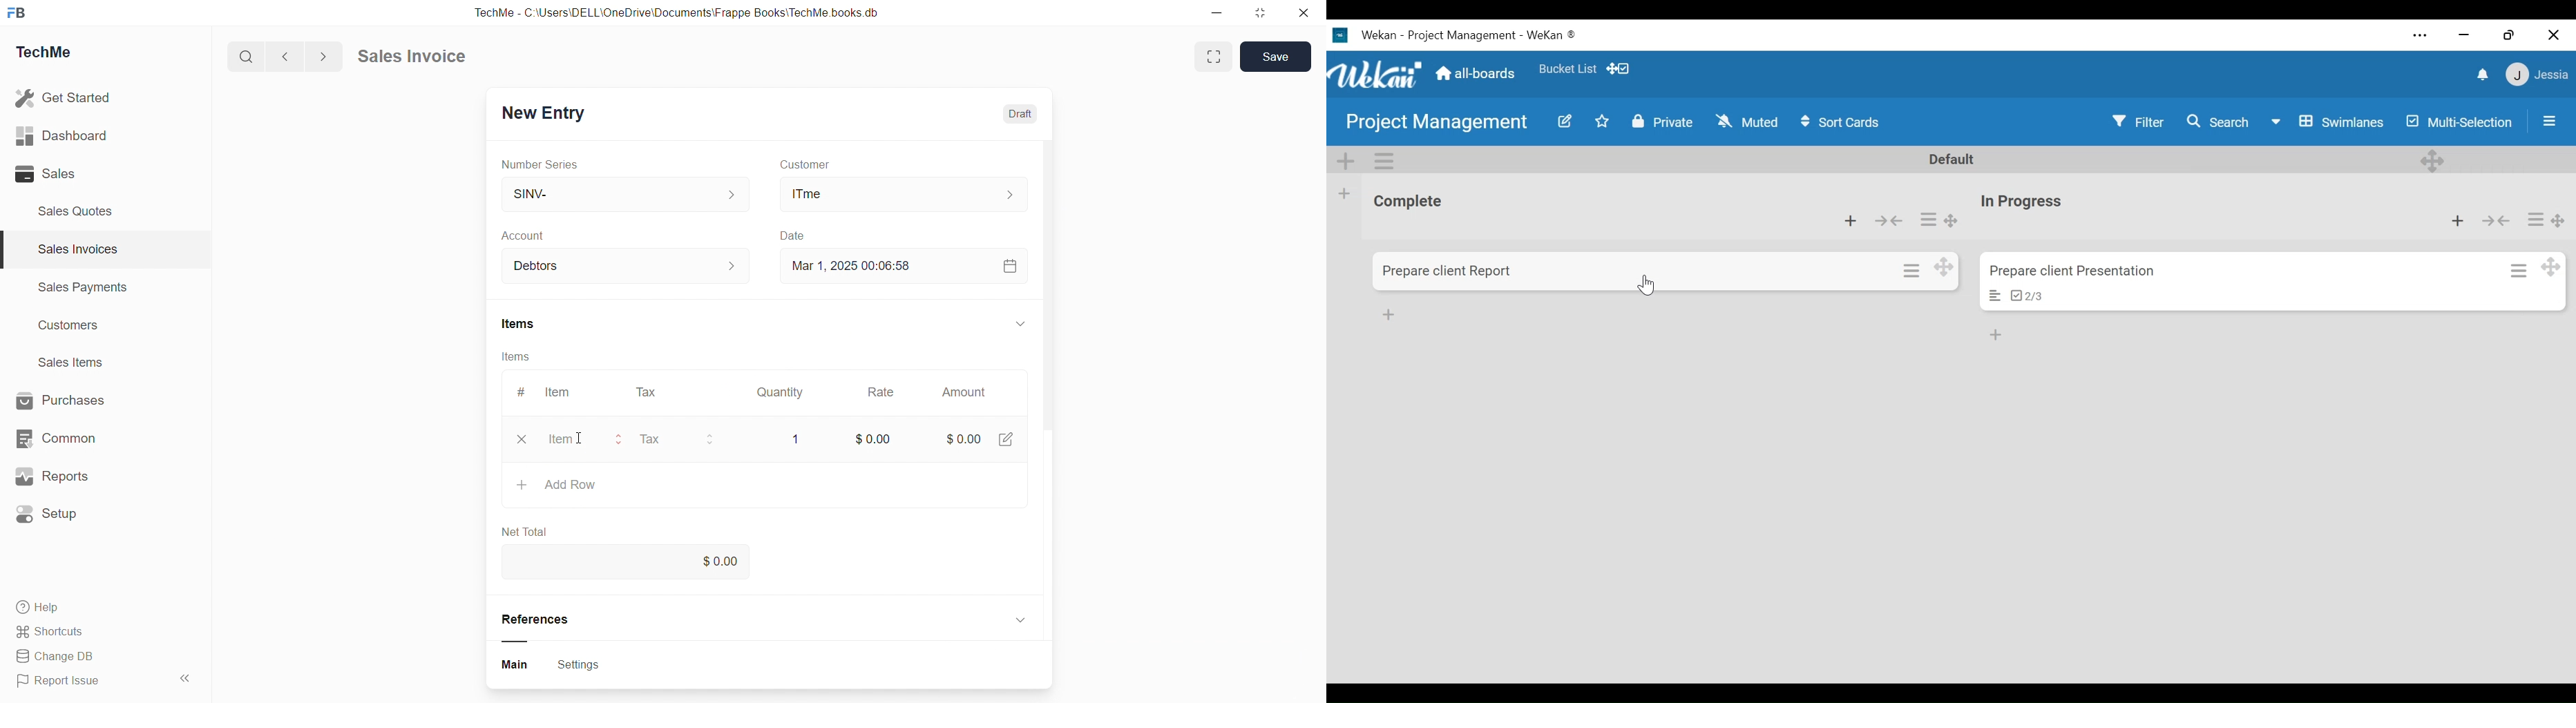  I want to click on  Item, so click(555, 436).